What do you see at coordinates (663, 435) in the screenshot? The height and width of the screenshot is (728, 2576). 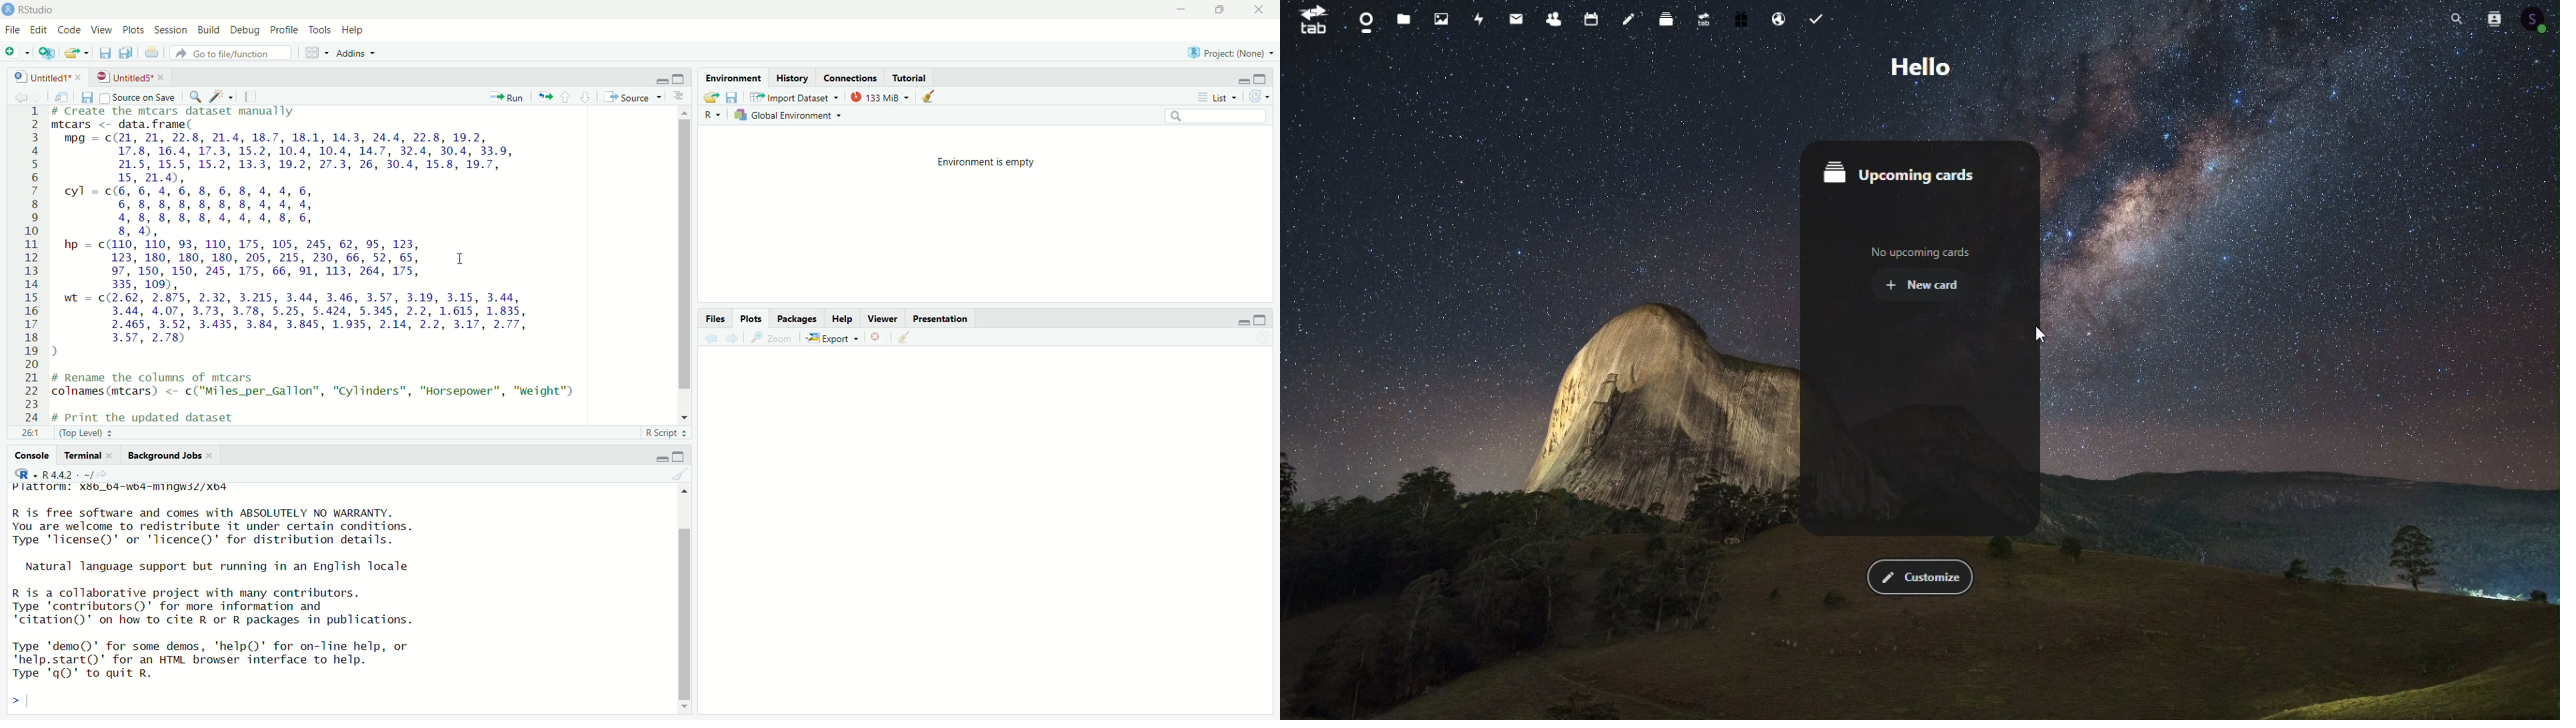 I see `R Script +` at bounding box center [663, 435].